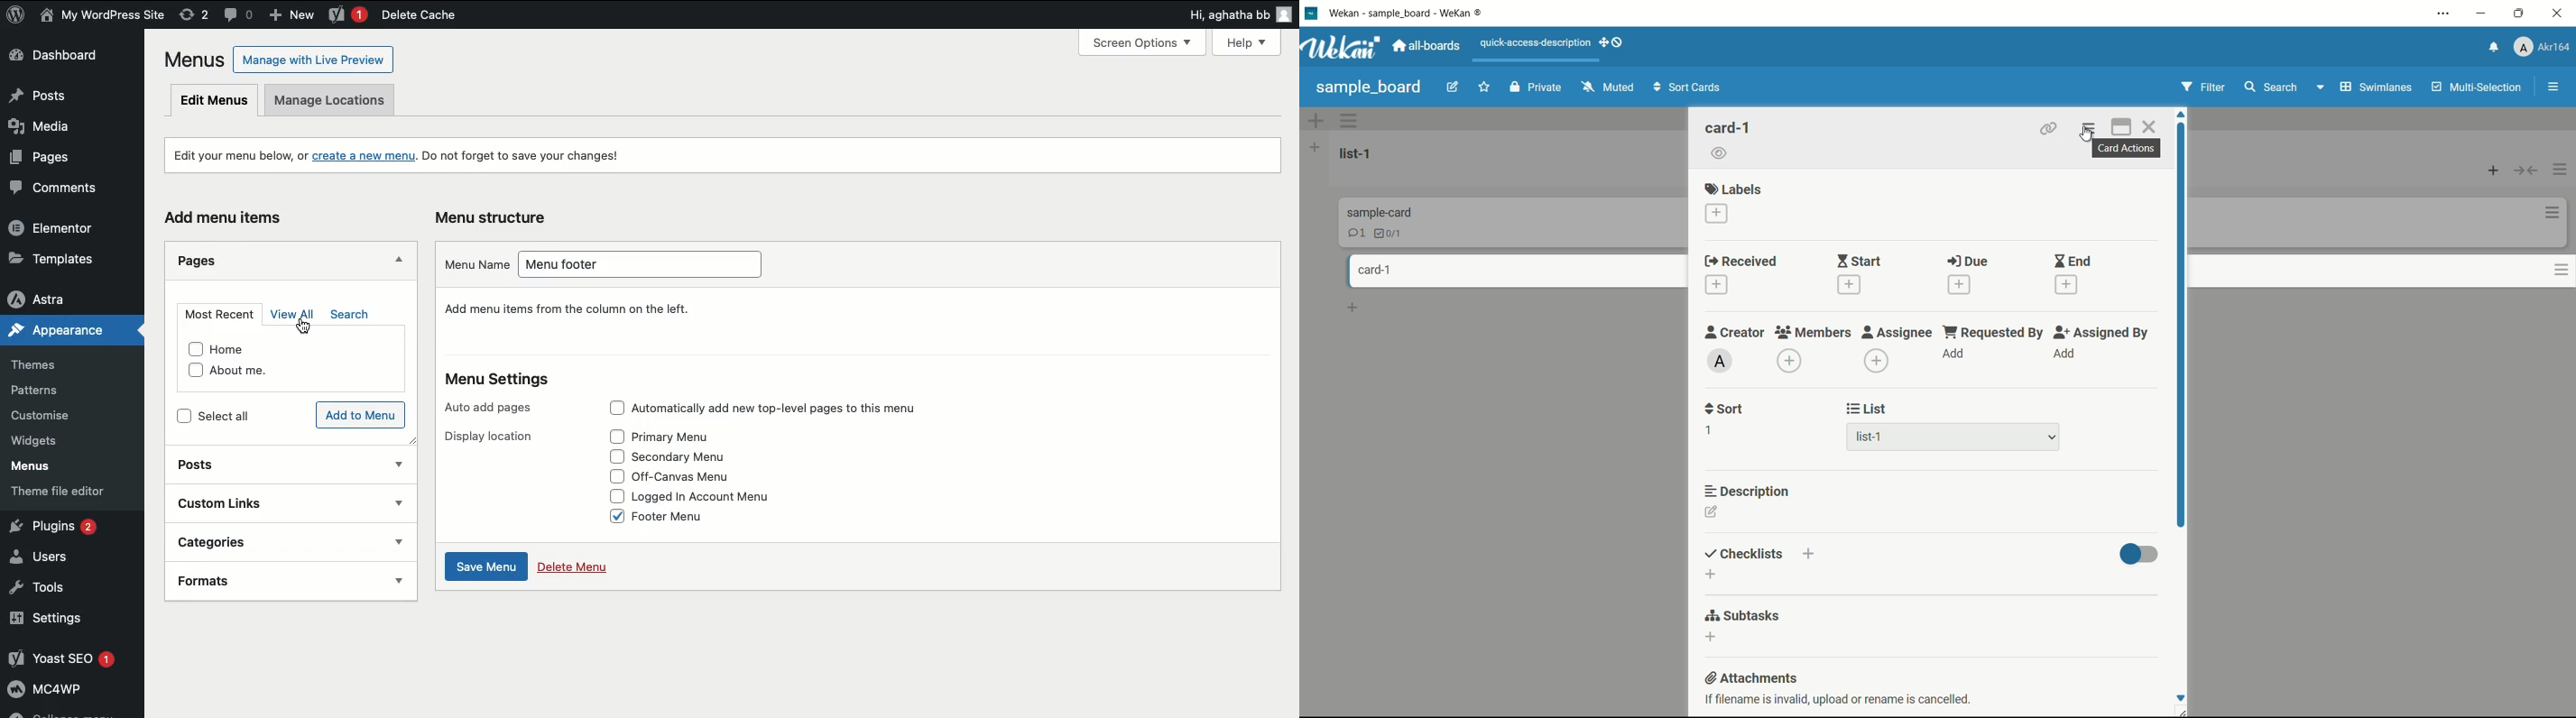 Image resolution: width=2576 pixels, height=728 pixels. Describe the element at coordinates (1225, 17) in the screenshot. I see `Hi, agatha bb` at that location.